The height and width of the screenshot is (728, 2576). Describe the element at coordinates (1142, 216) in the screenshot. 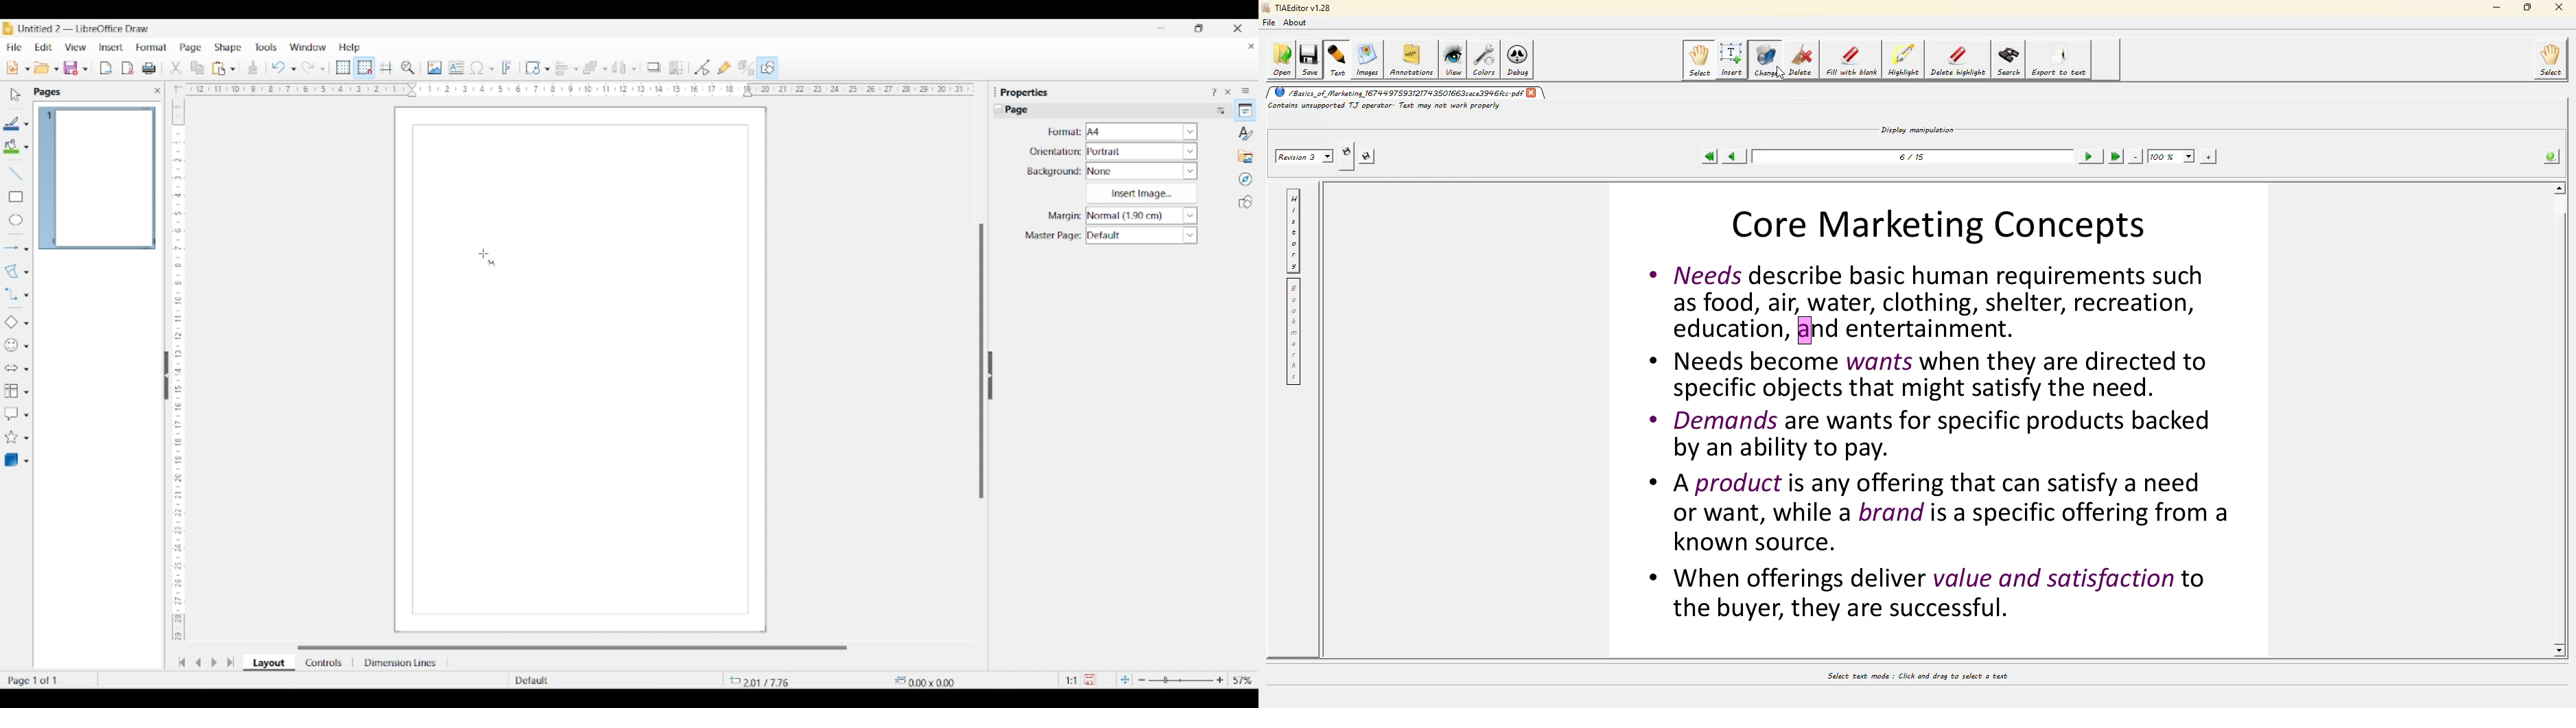

I see `Margin options` at that location.